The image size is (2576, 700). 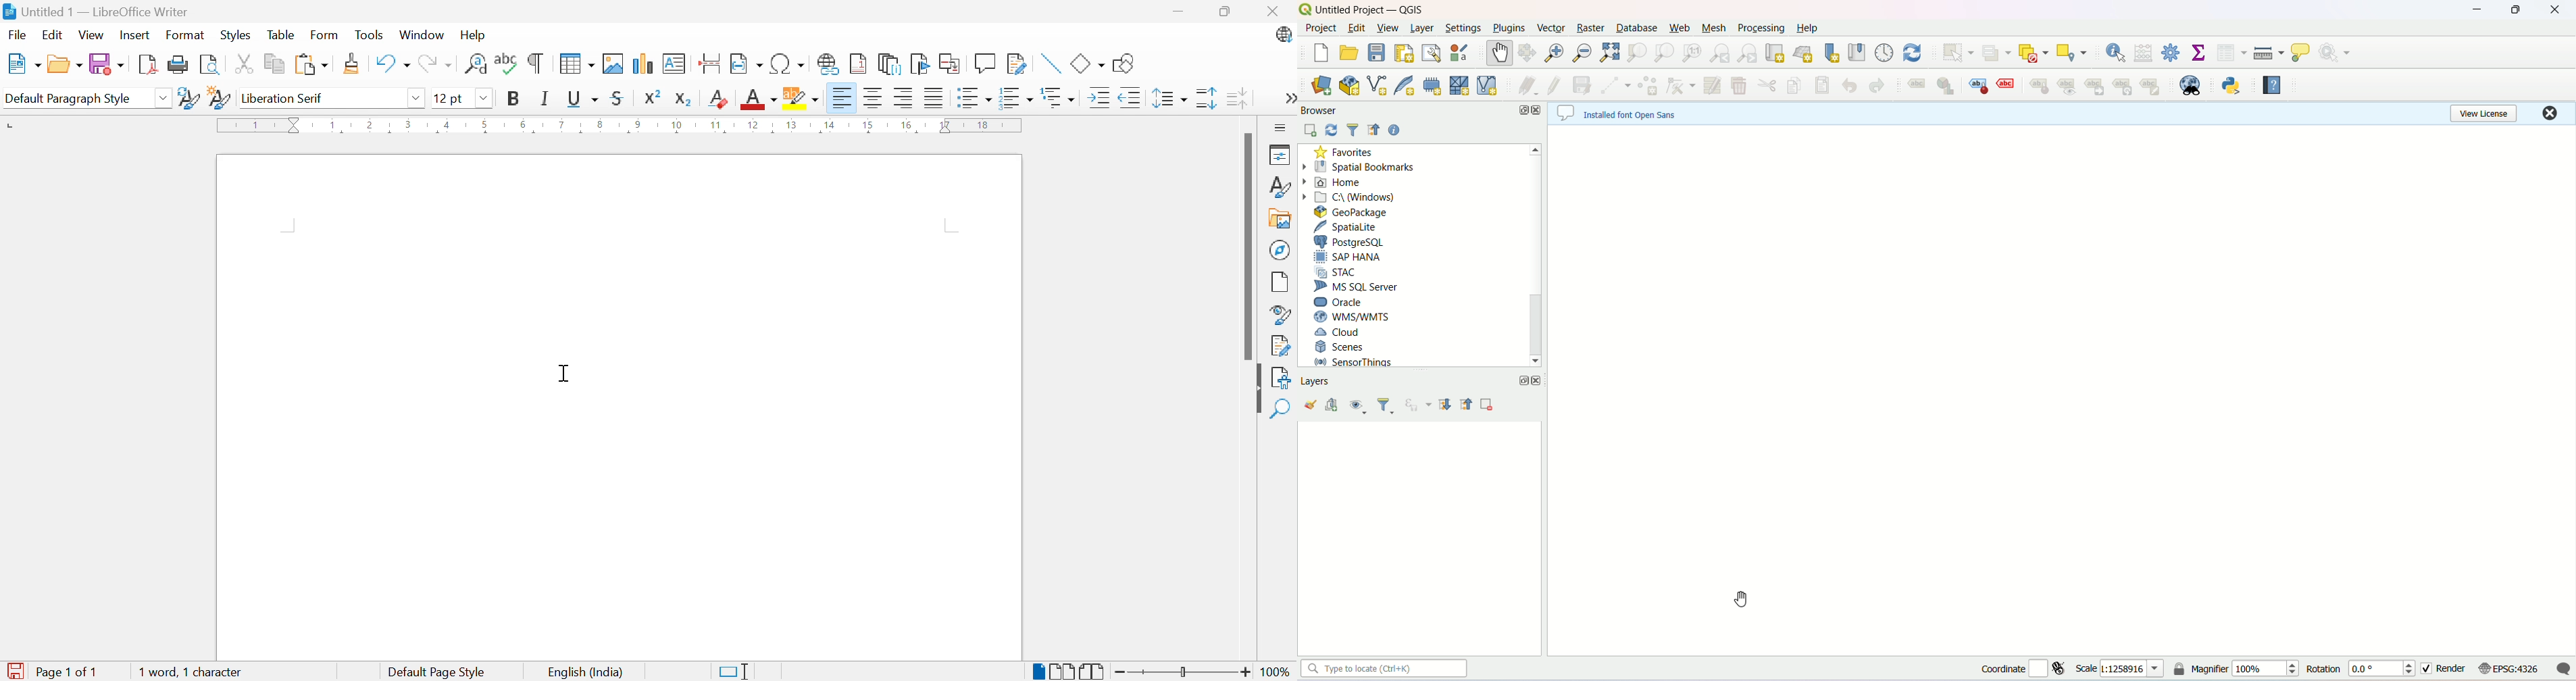 I want to click on Standard selection. Click to change selection mode., so click(x=734, y=672).